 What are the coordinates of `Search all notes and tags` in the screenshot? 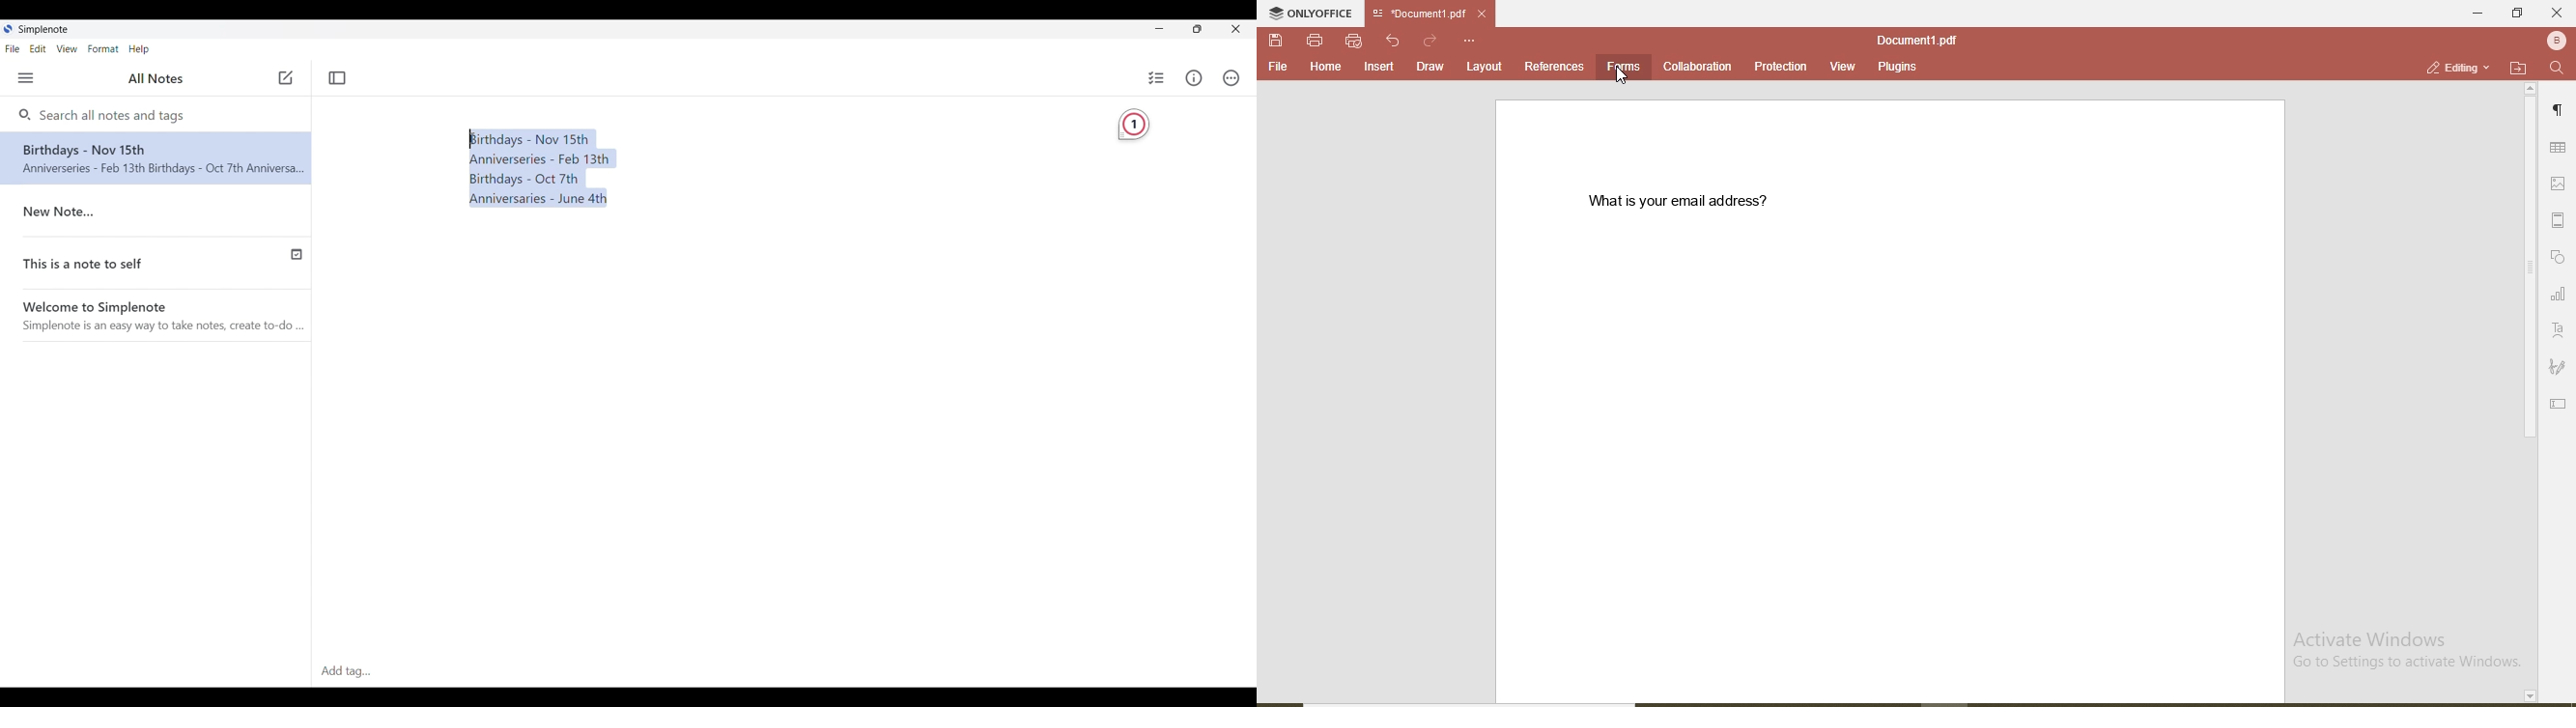 It's located at (116, 115).